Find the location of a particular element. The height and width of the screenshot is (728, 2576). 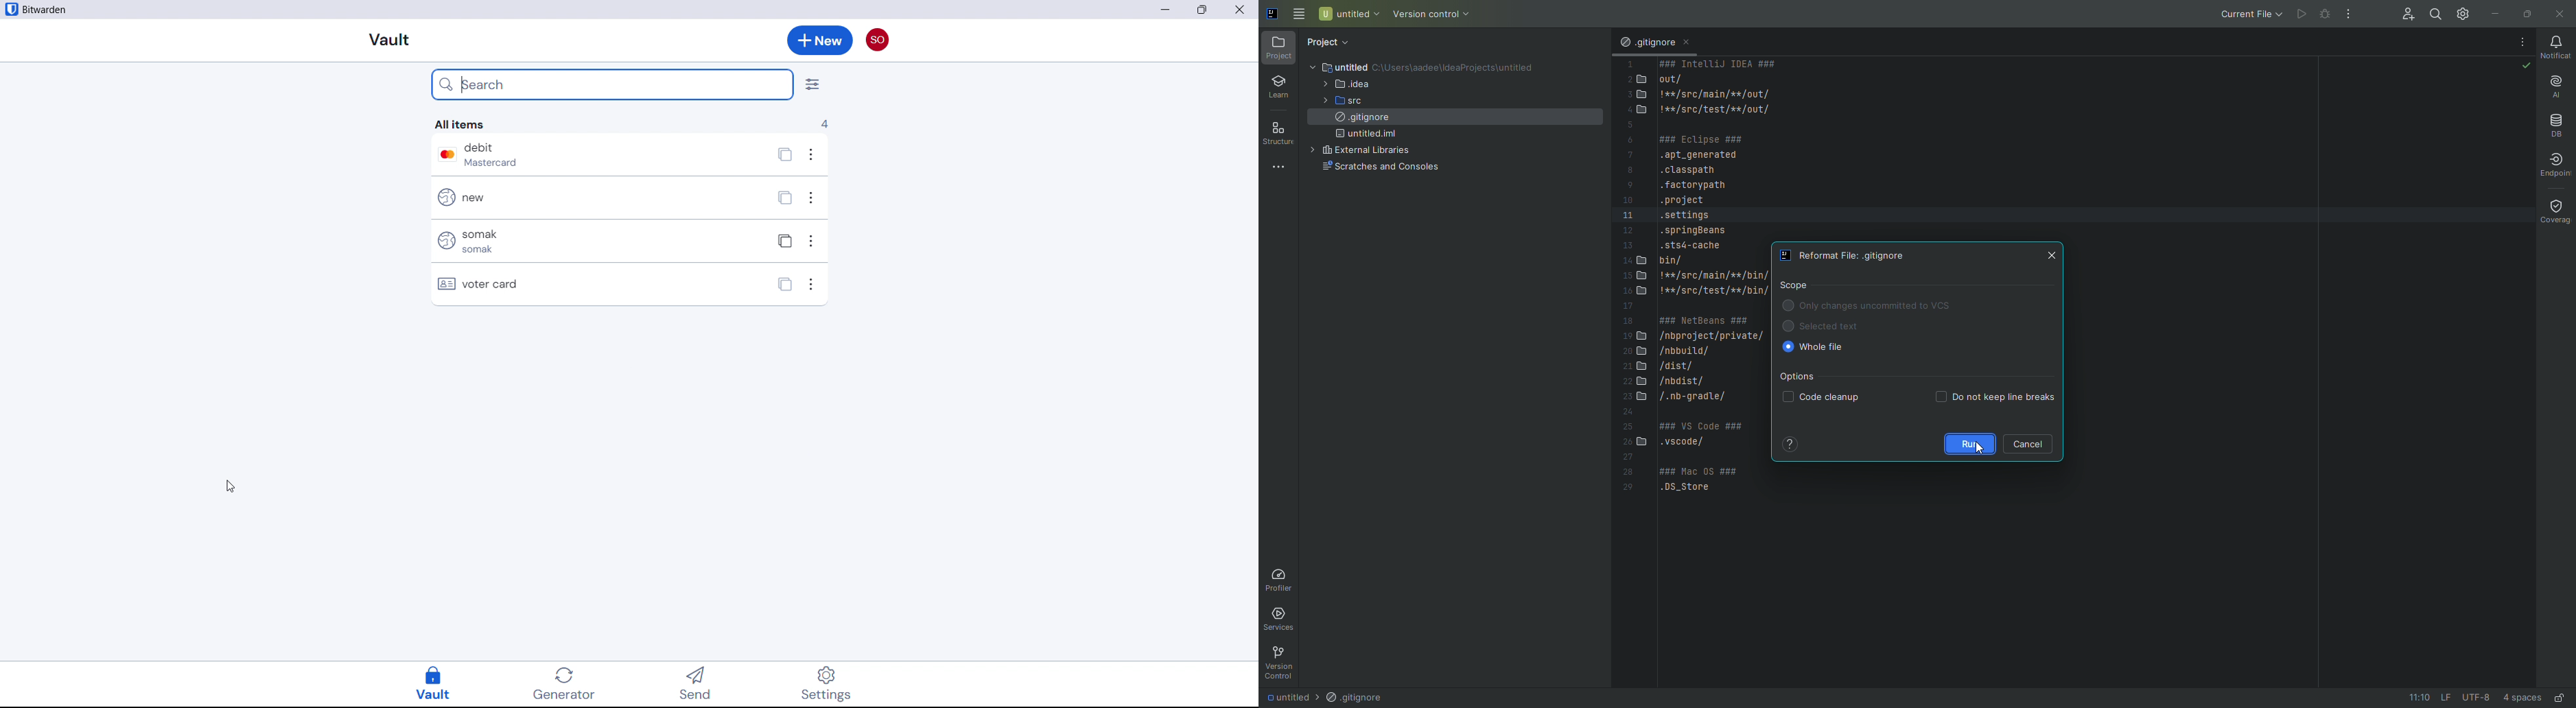

Send  is located at coordinates (707, 682).